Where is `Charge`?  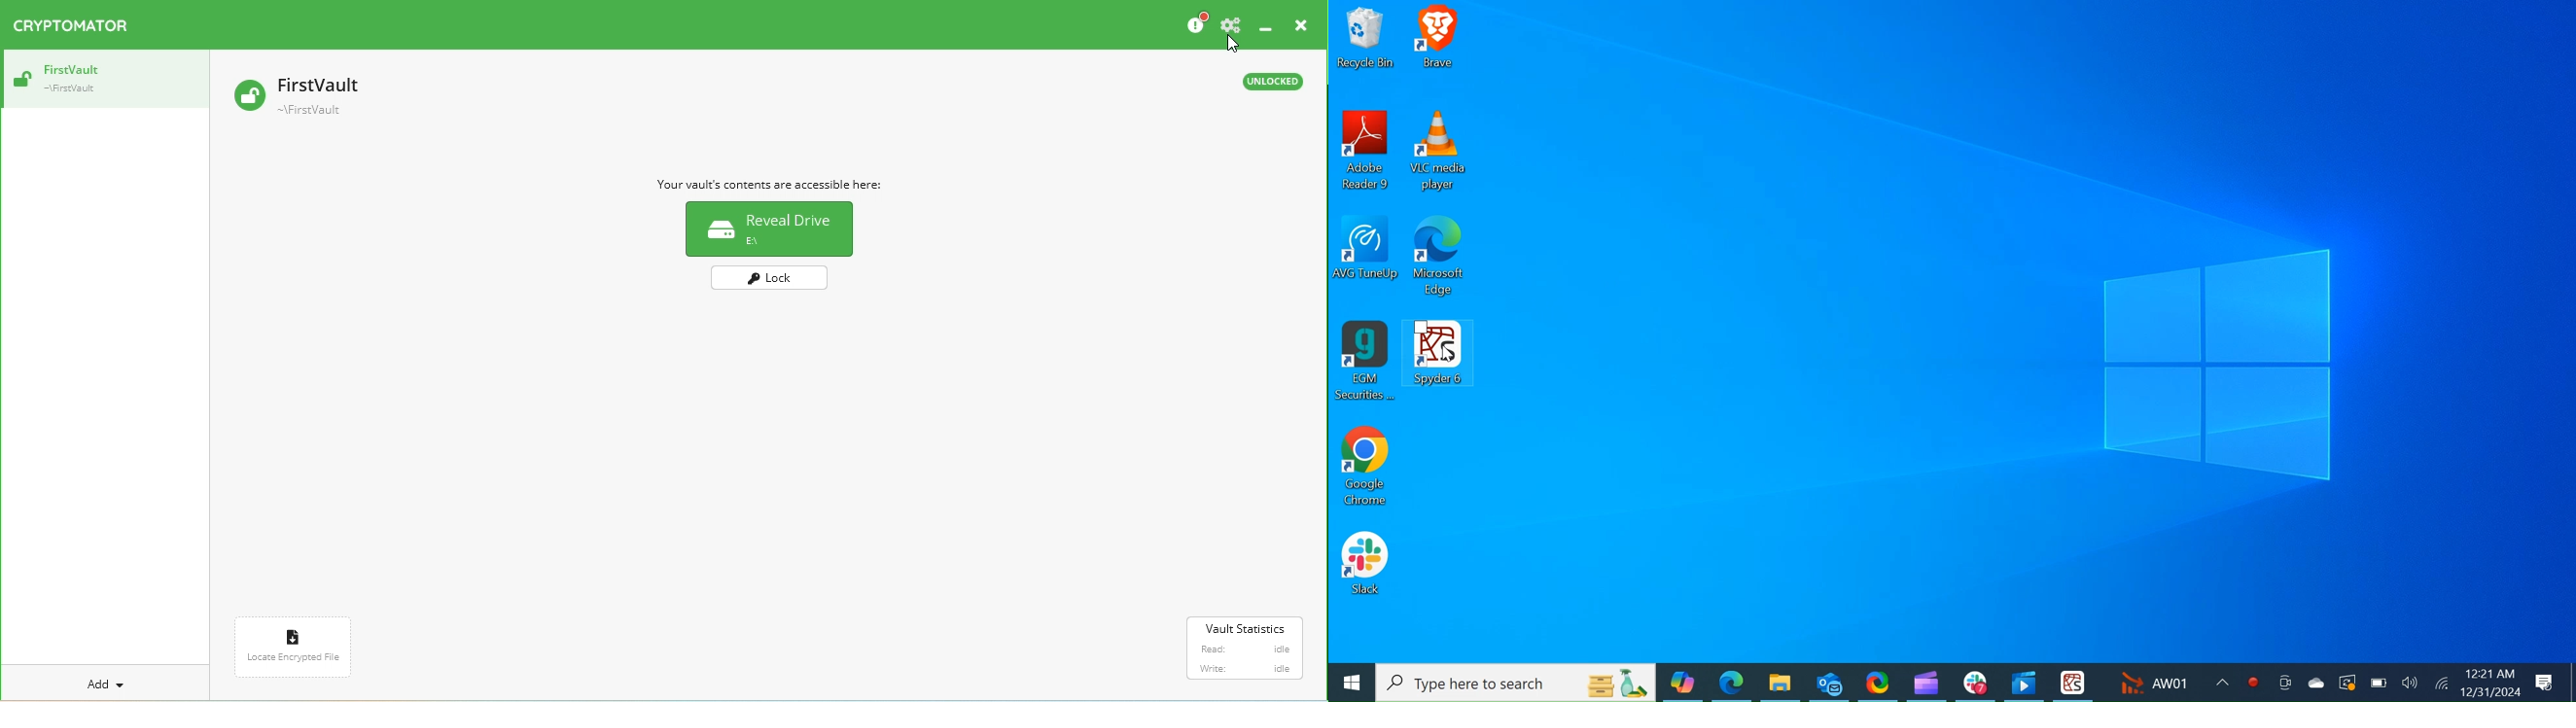 Charge is located at coordinates (2378, 682).